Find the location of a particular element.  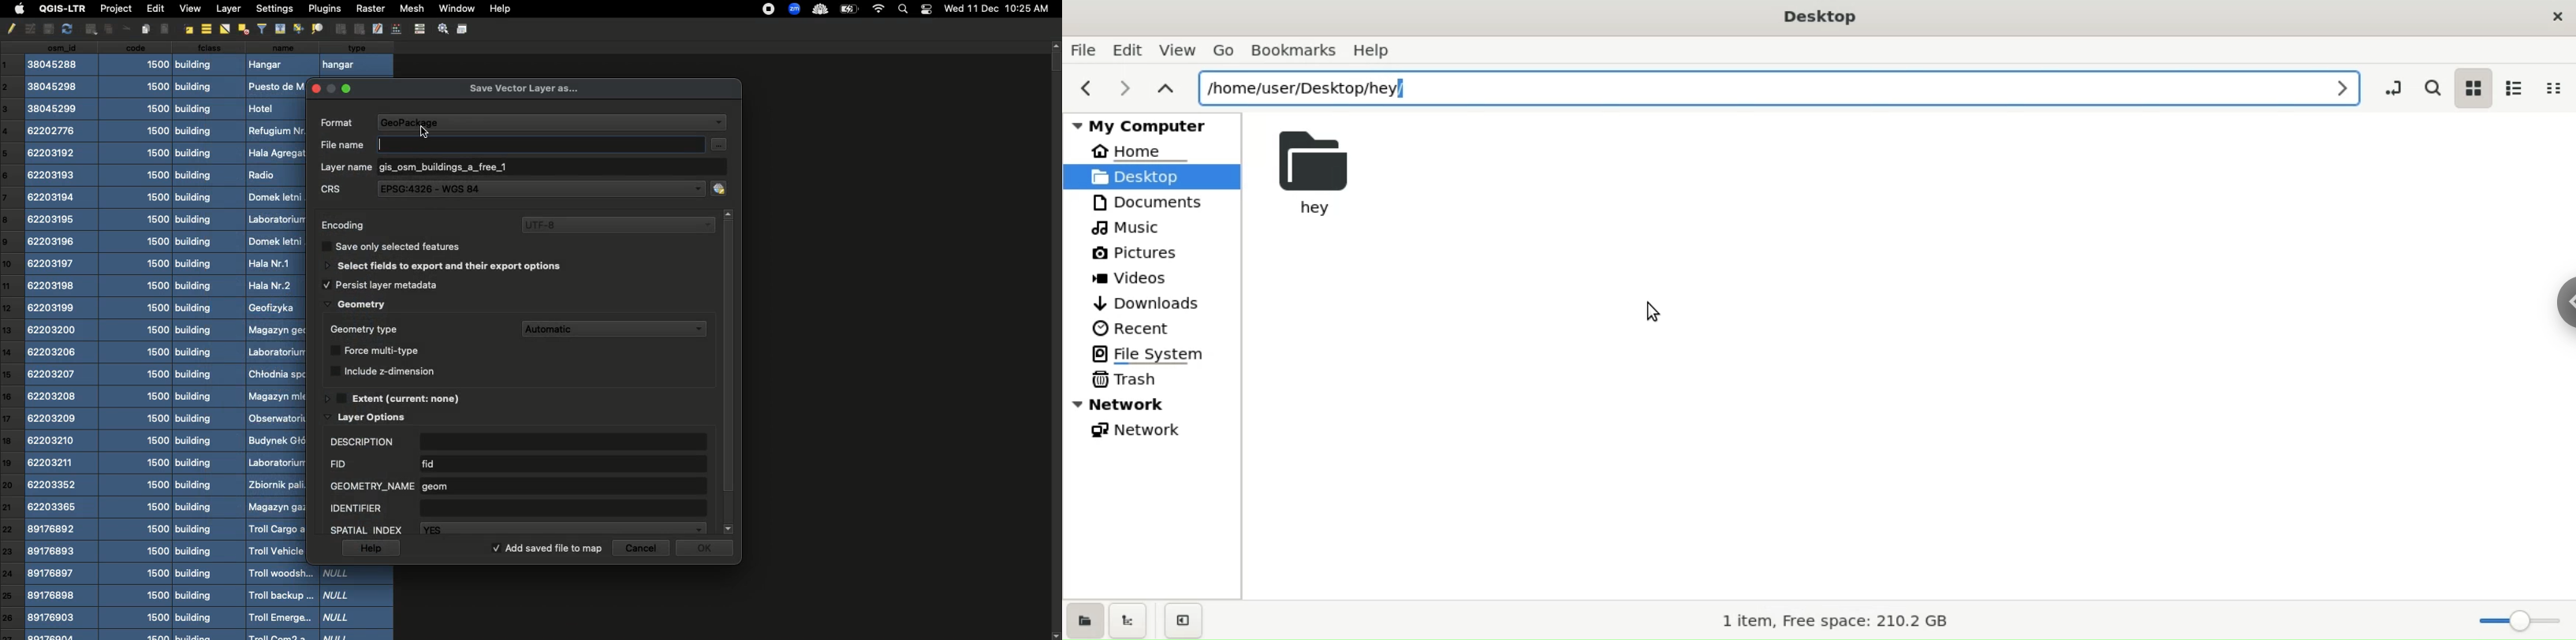

Raster is located at coordinates (370, 8).